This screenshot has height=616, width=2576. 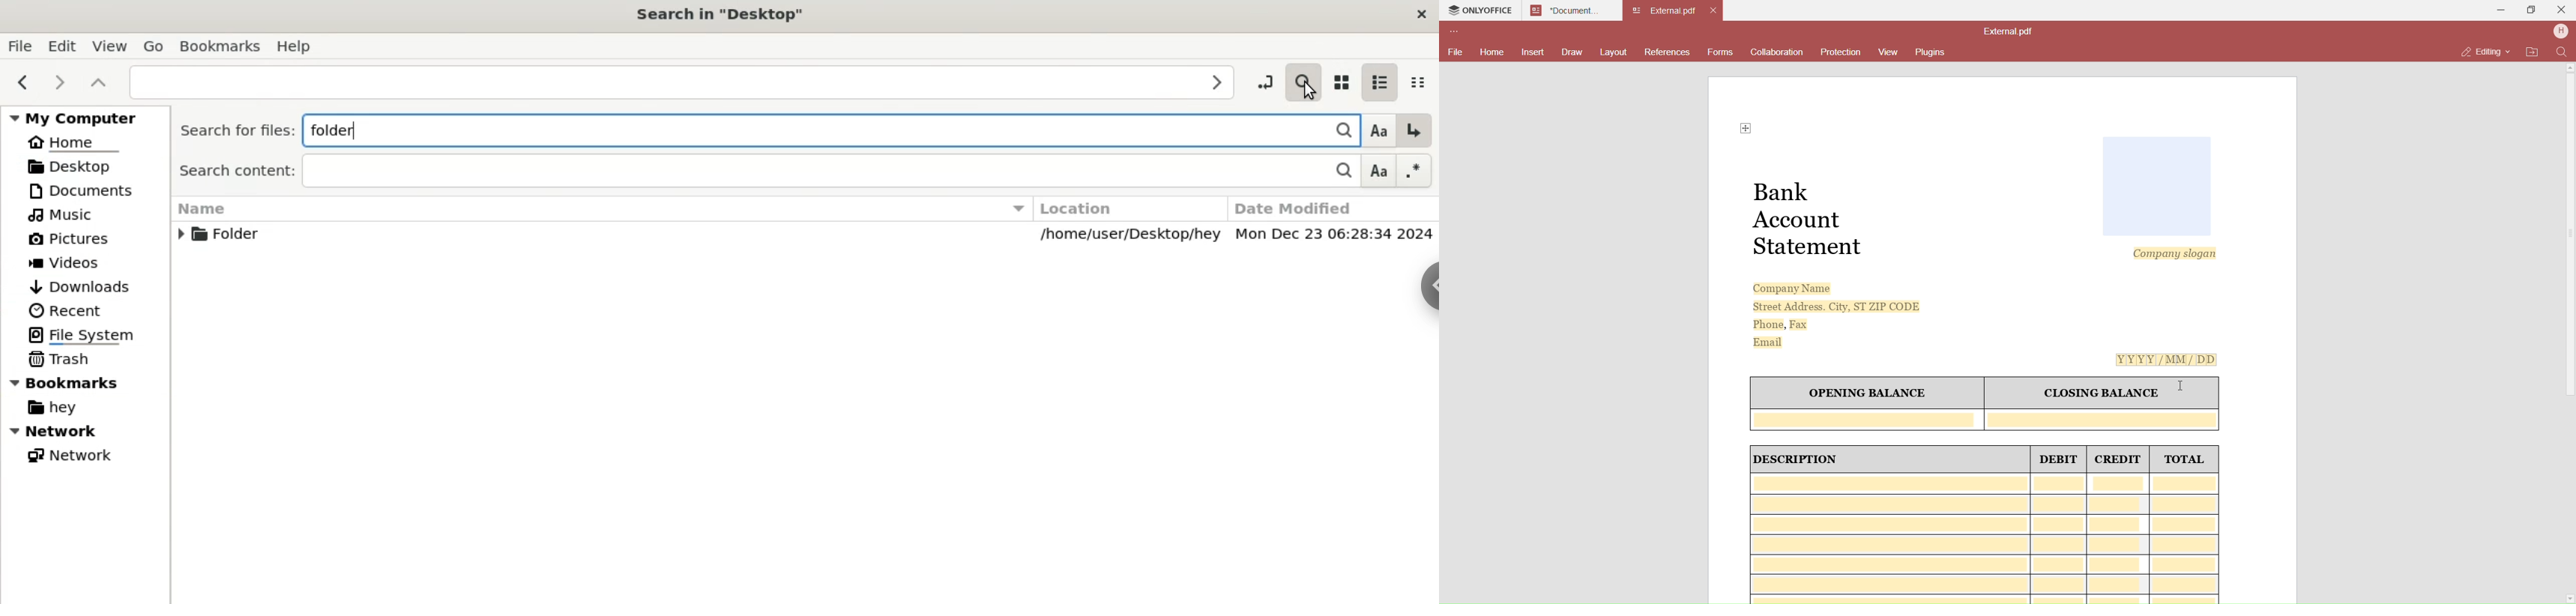 I want to click on Symboles, so click(x=1415, y=170).